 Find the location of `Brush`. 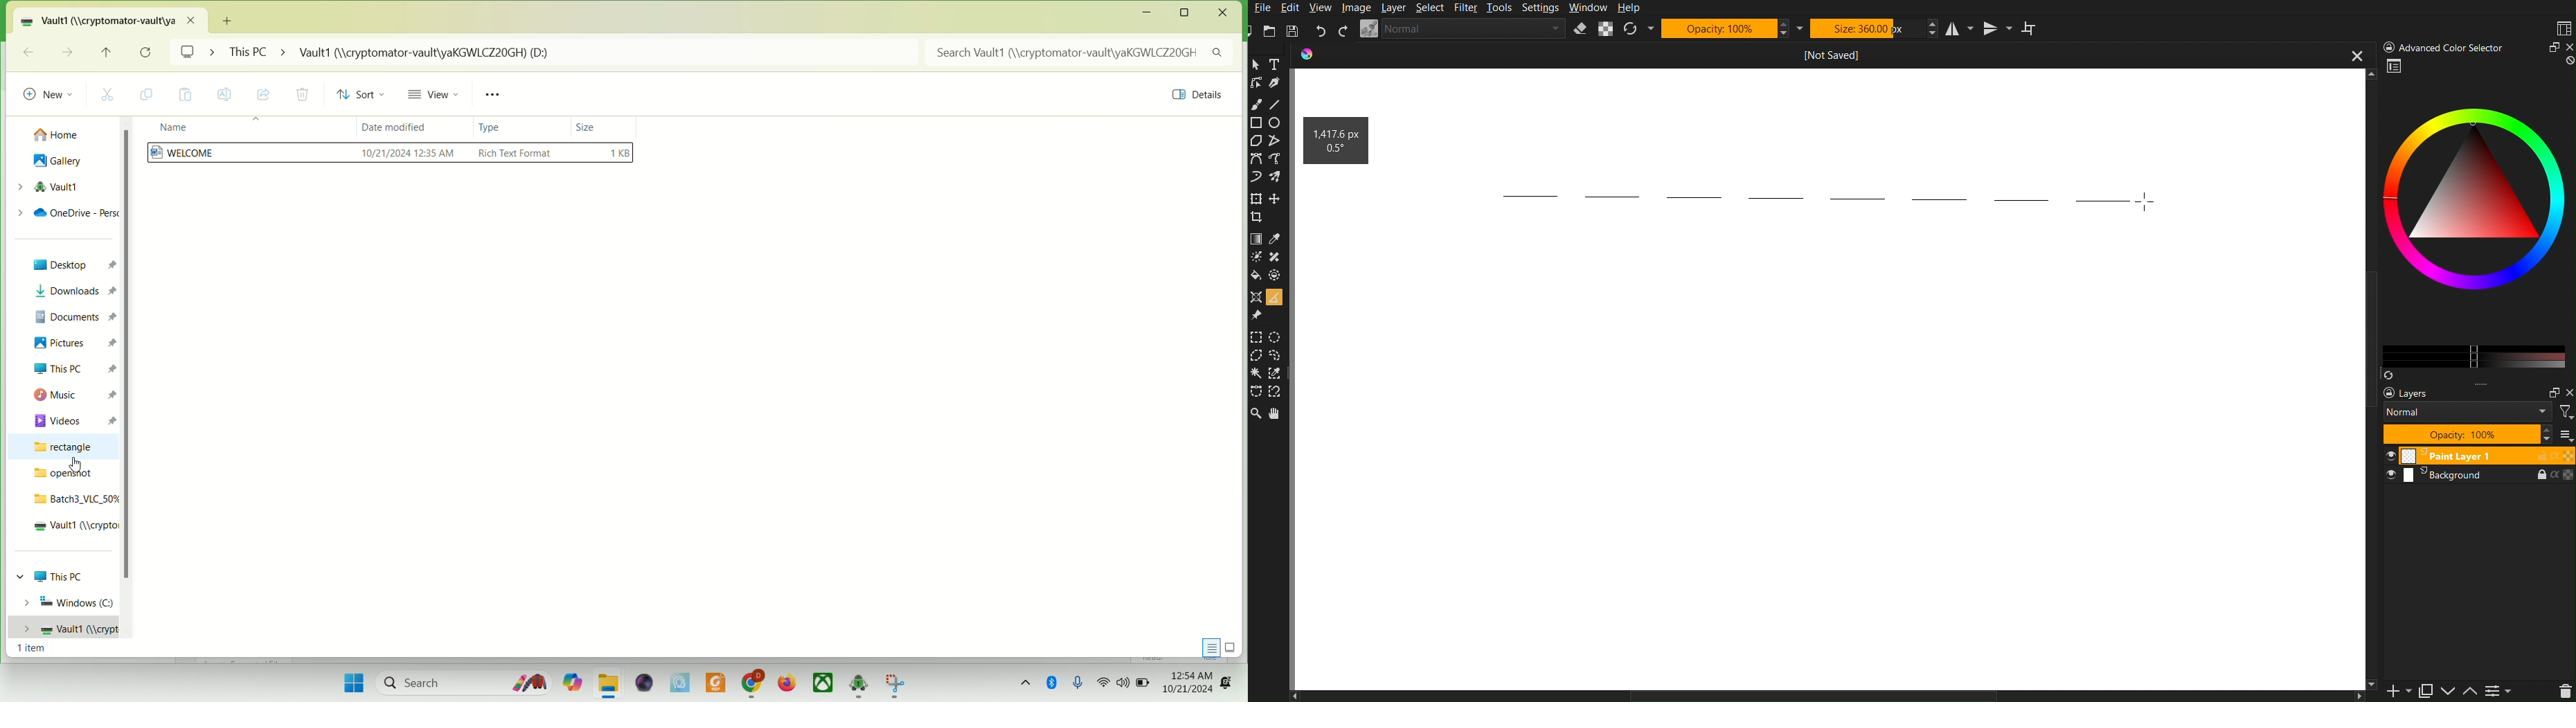

Brush is located at coordinates (1258, 104).